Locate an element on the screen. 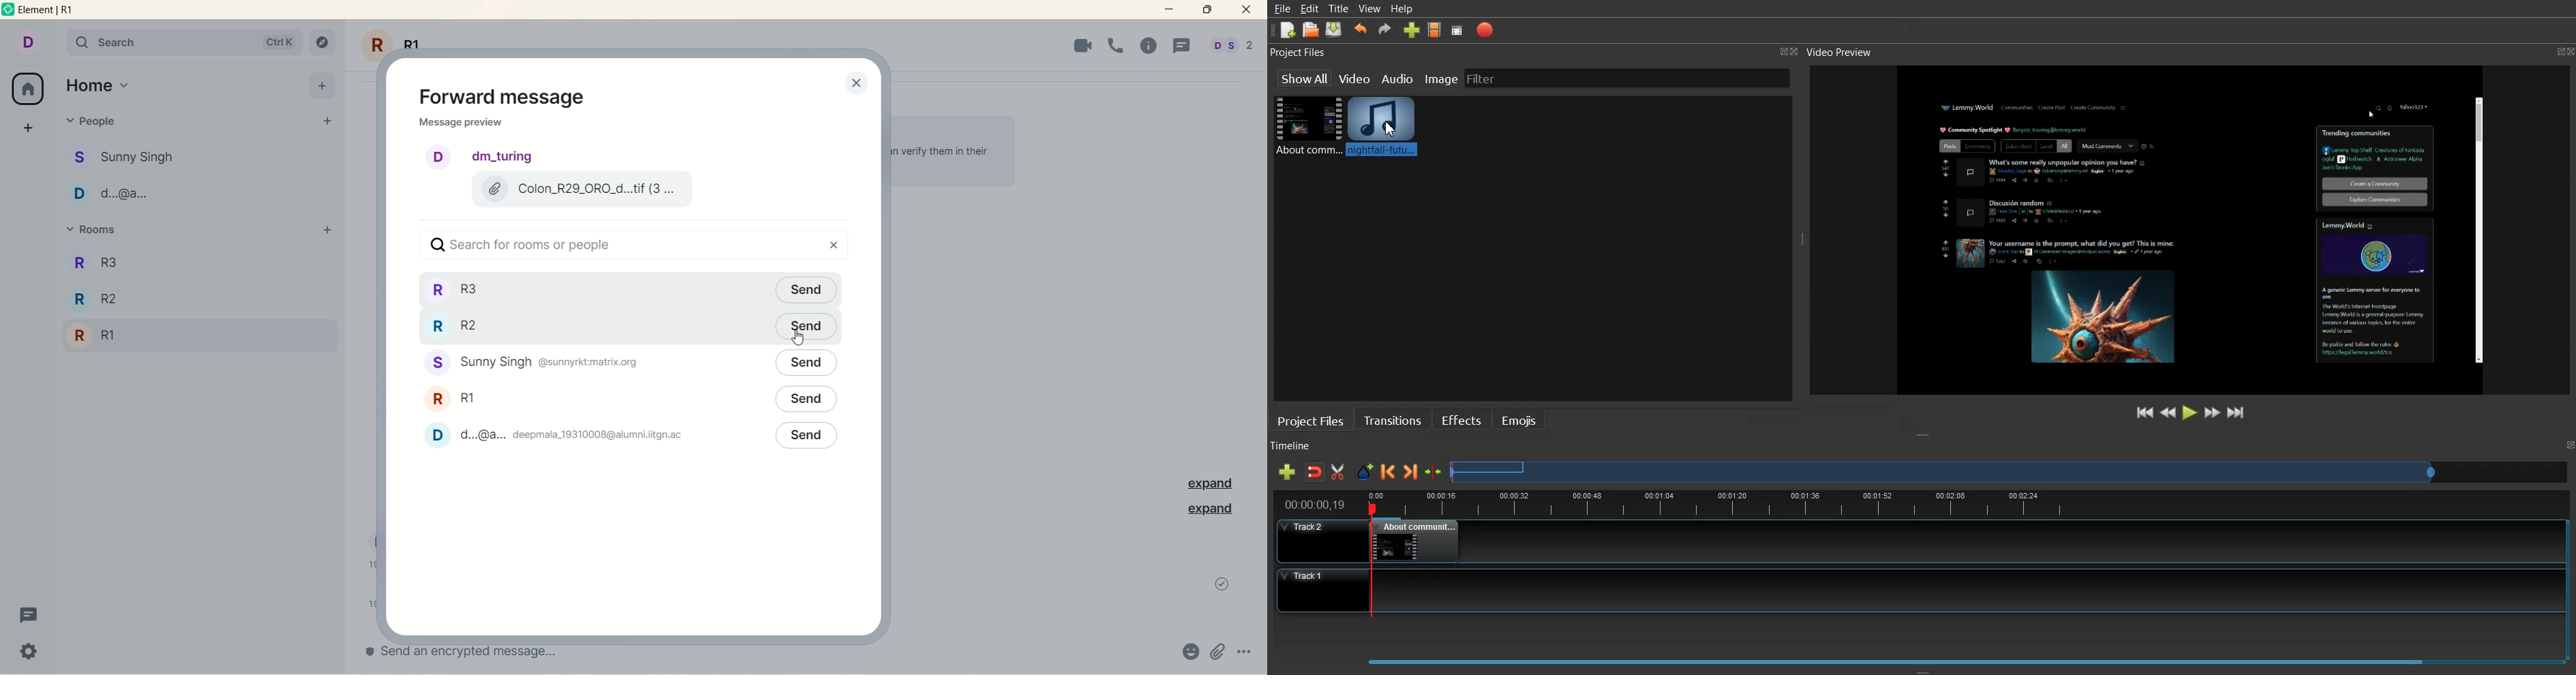 The image size is (2576, 700). Open Project is located at coordinates (1311, 29).